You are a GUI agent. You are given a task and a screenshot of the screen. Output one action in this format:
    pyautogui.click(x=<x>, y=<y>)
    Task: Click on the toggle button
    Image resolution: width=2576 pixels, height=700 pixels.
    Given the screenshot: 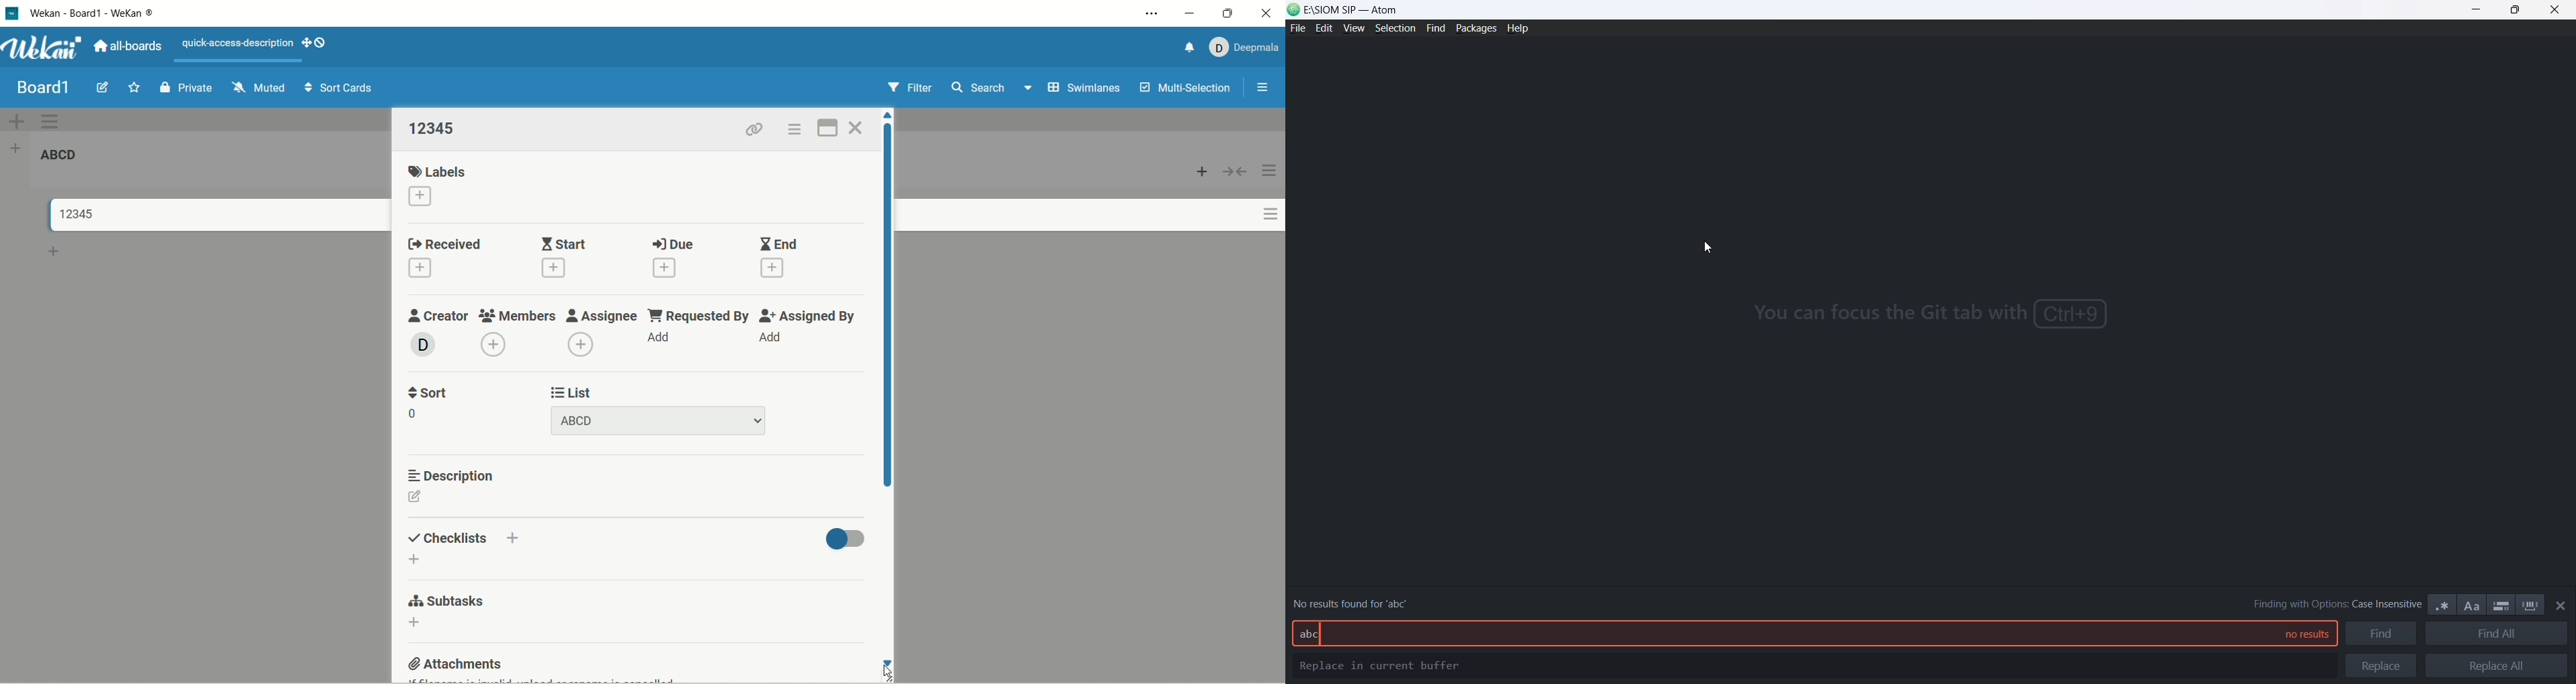 What is the action you would take?
    pyautogui.click(x=844, y=537)
    